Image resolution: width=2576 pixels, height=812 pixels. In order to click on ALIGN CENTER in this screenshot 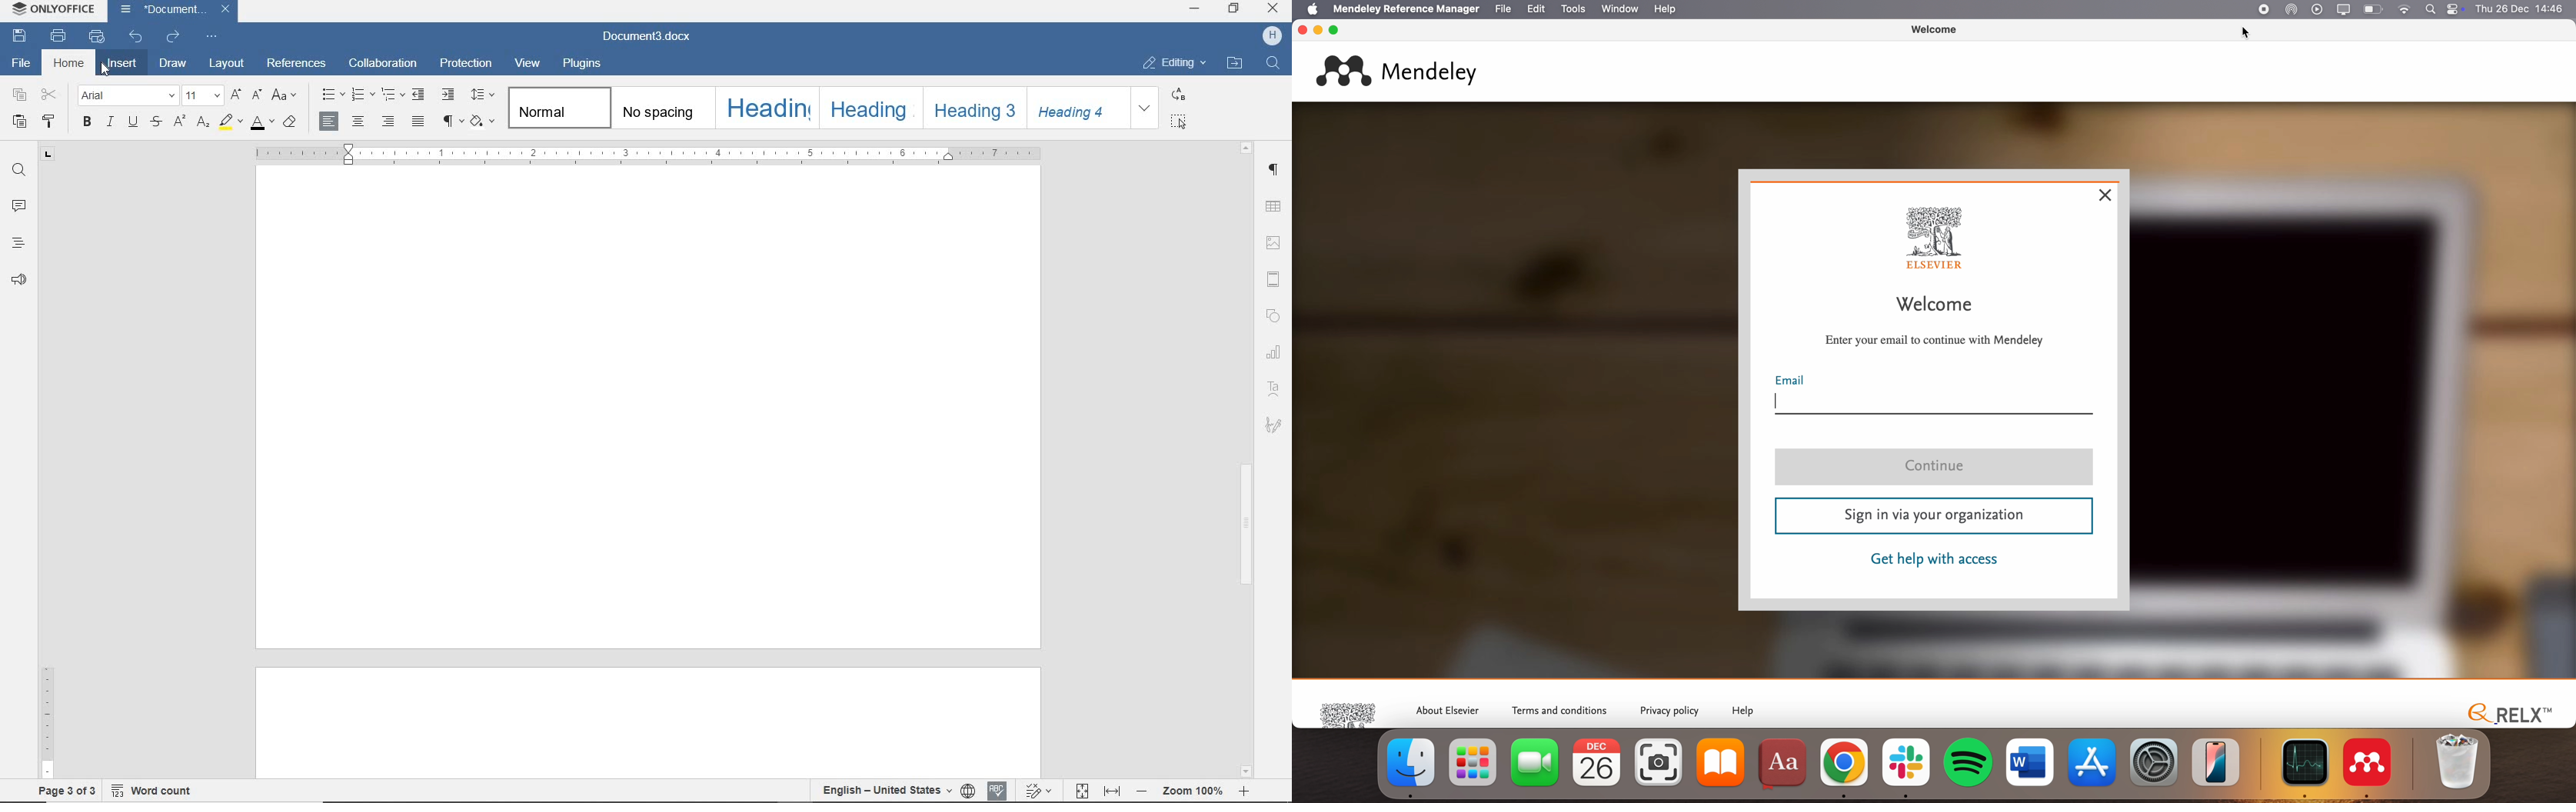, I will do `click(358, 121)`.